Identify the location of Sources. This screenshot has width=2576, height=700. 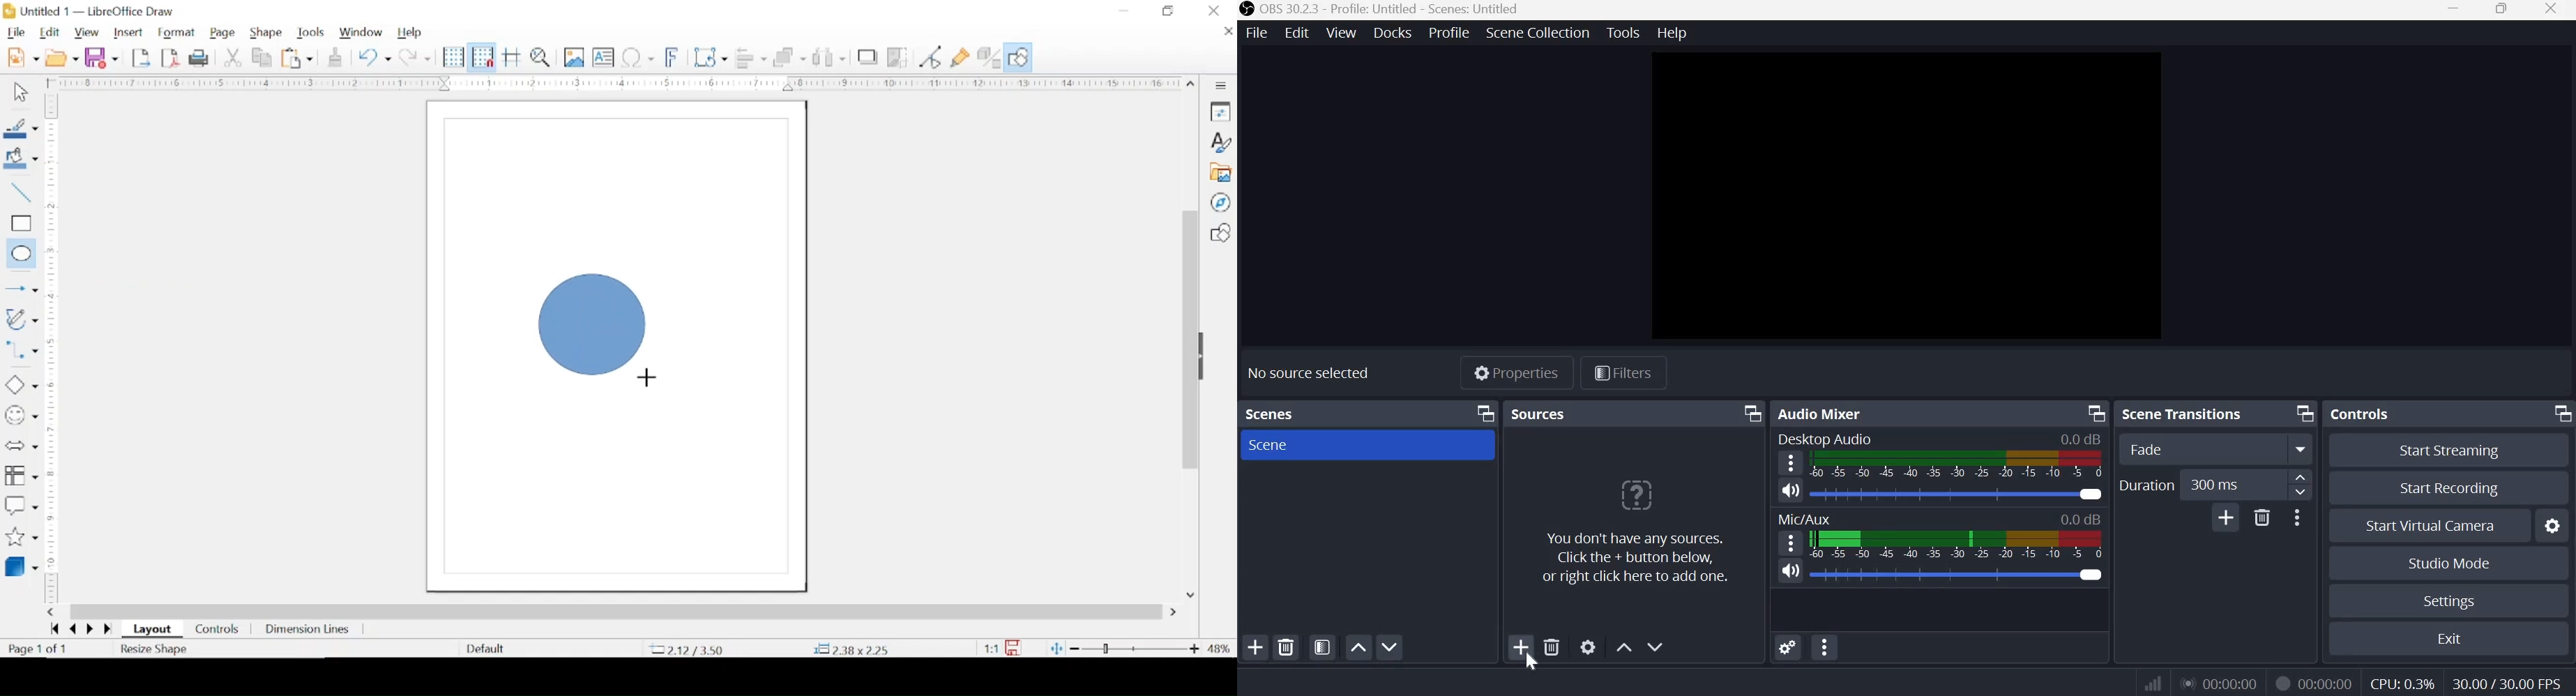
(1541, 413).